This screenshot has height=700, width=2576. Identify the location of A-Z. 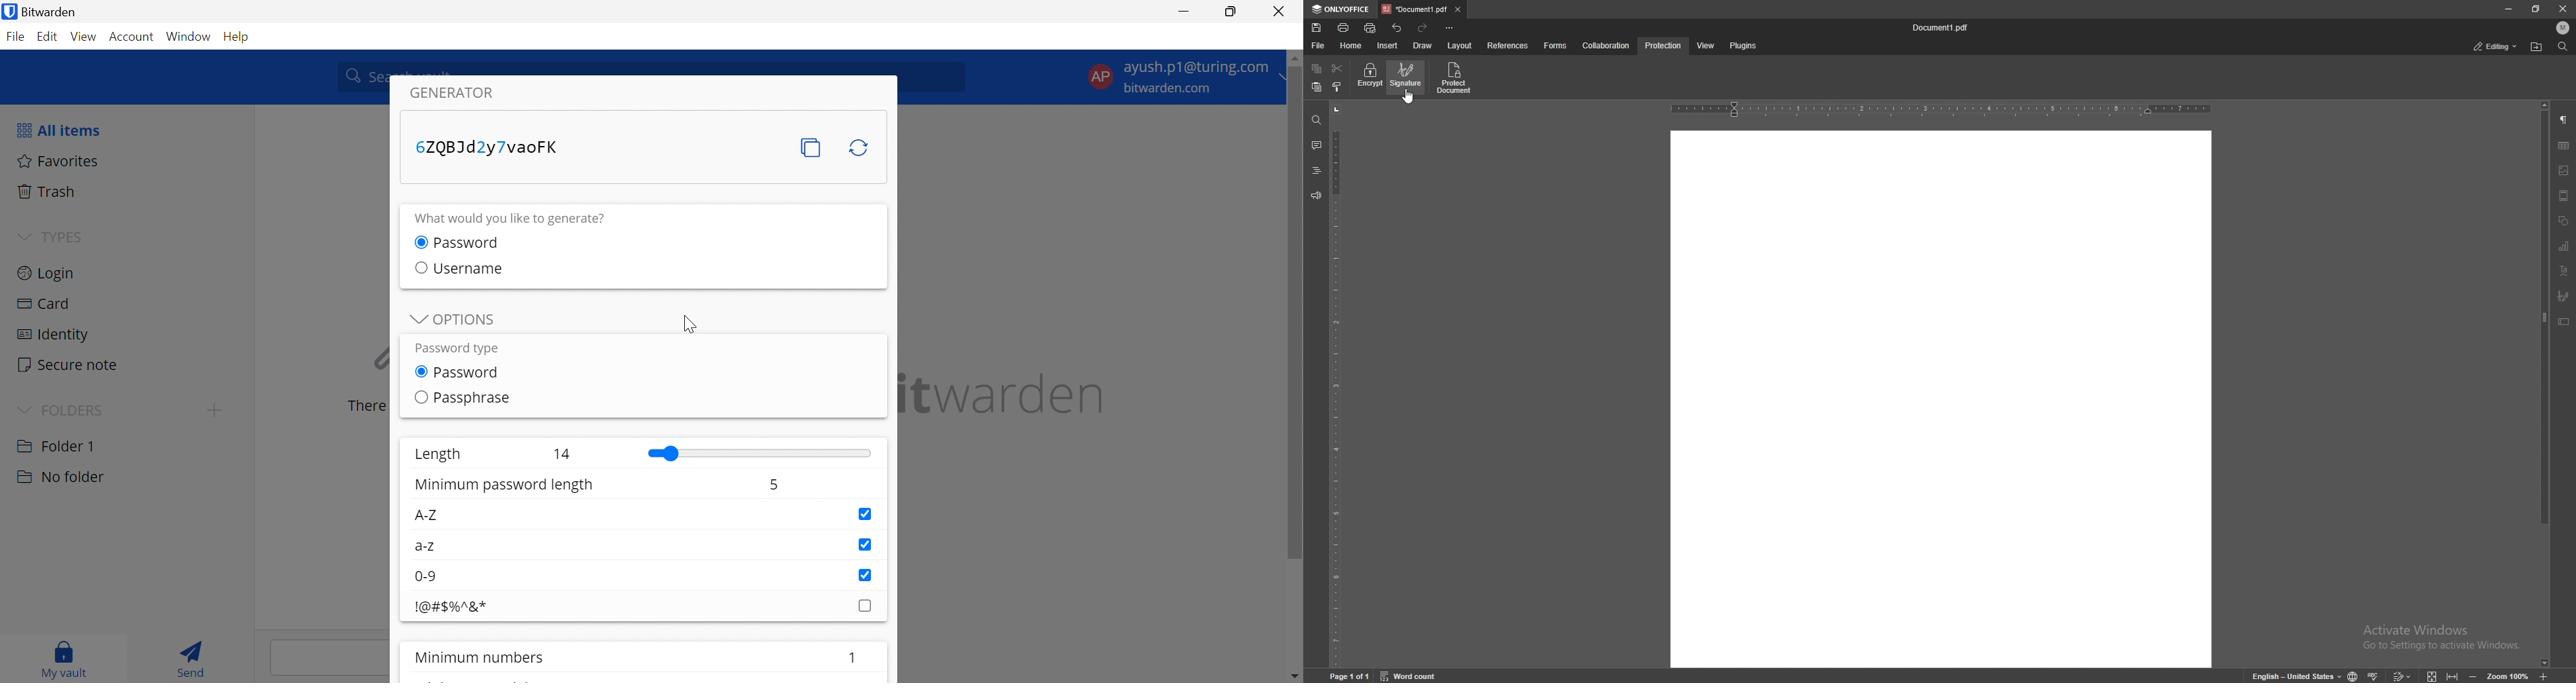
(426, 516).